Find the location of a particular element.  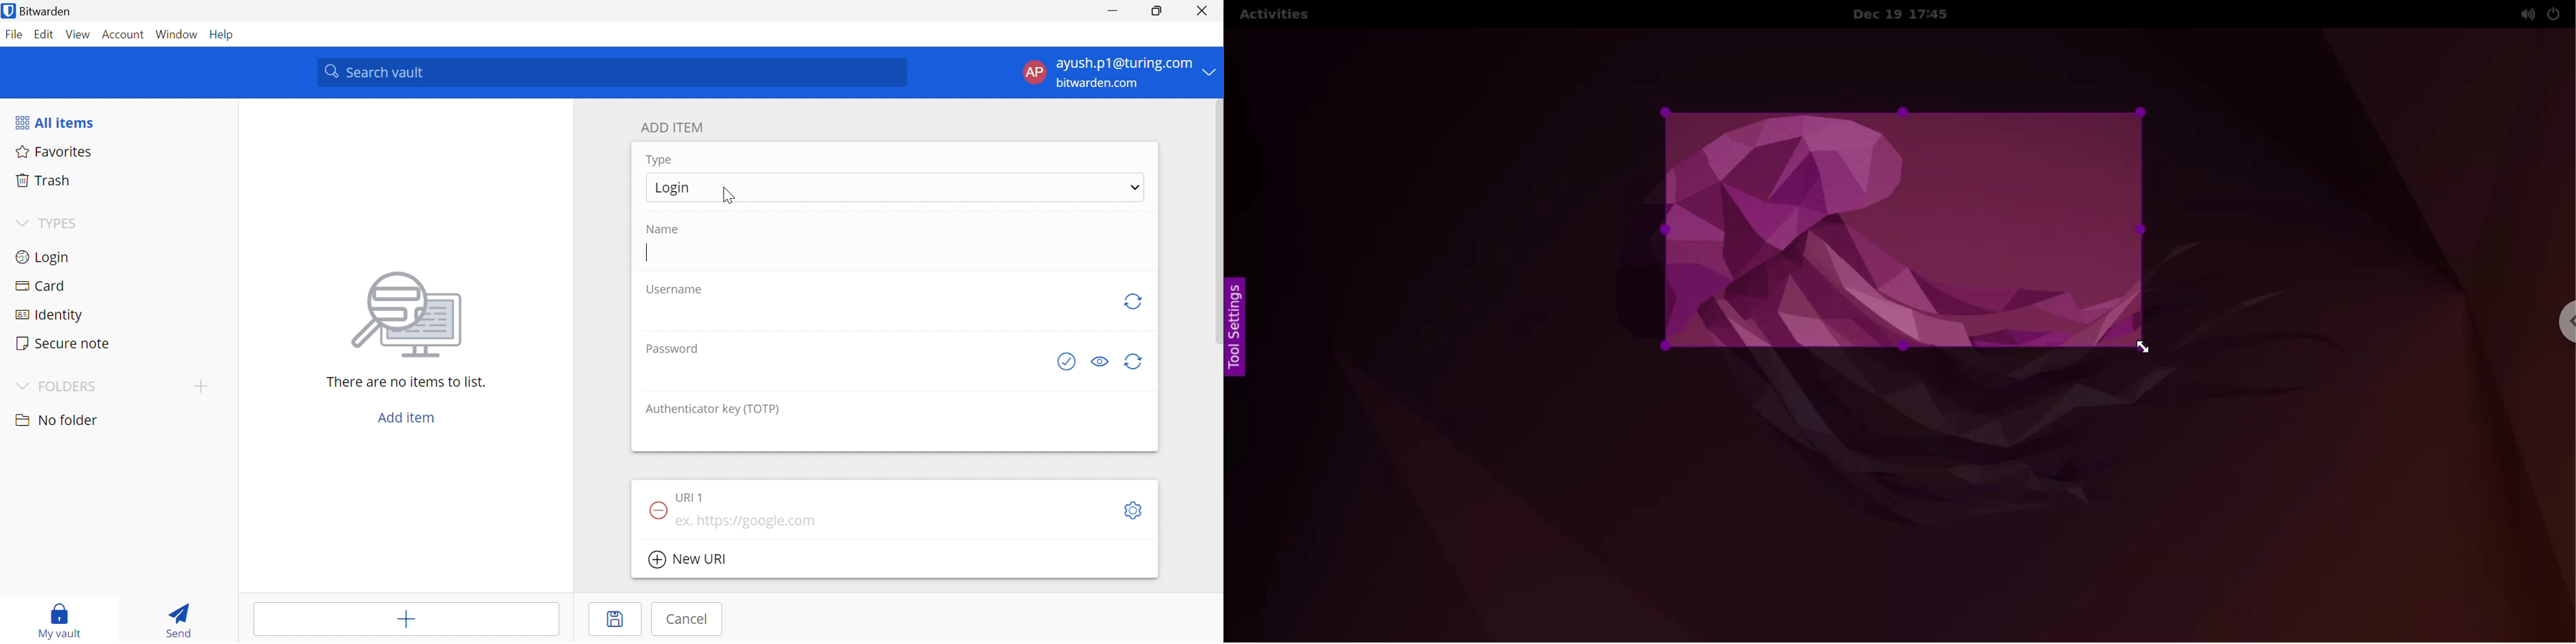

Cursor is located at coordinates (729, 197).